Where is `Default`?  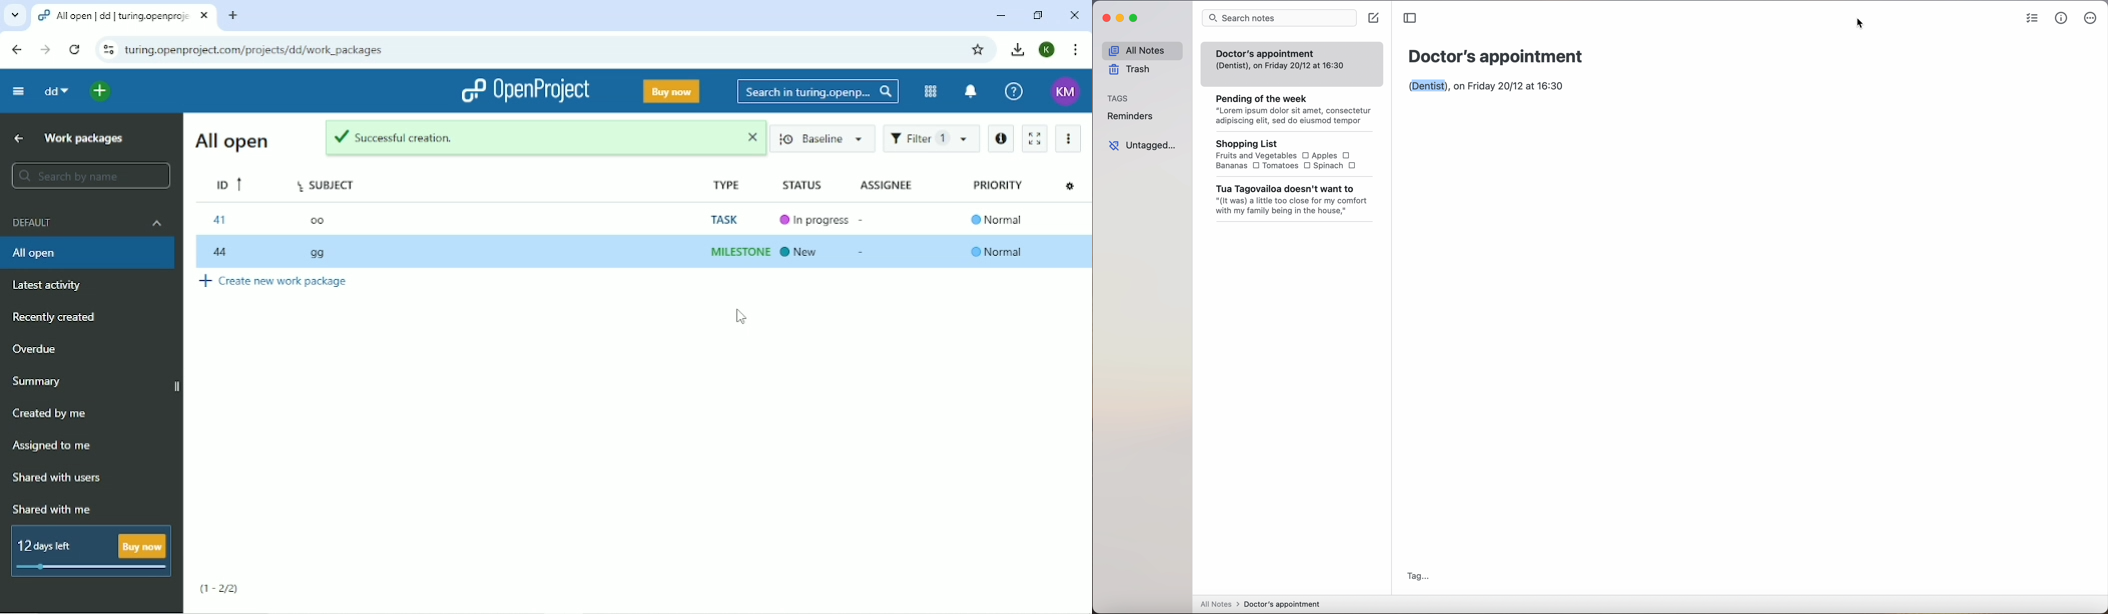
Default is located at coordinates (88, 225).